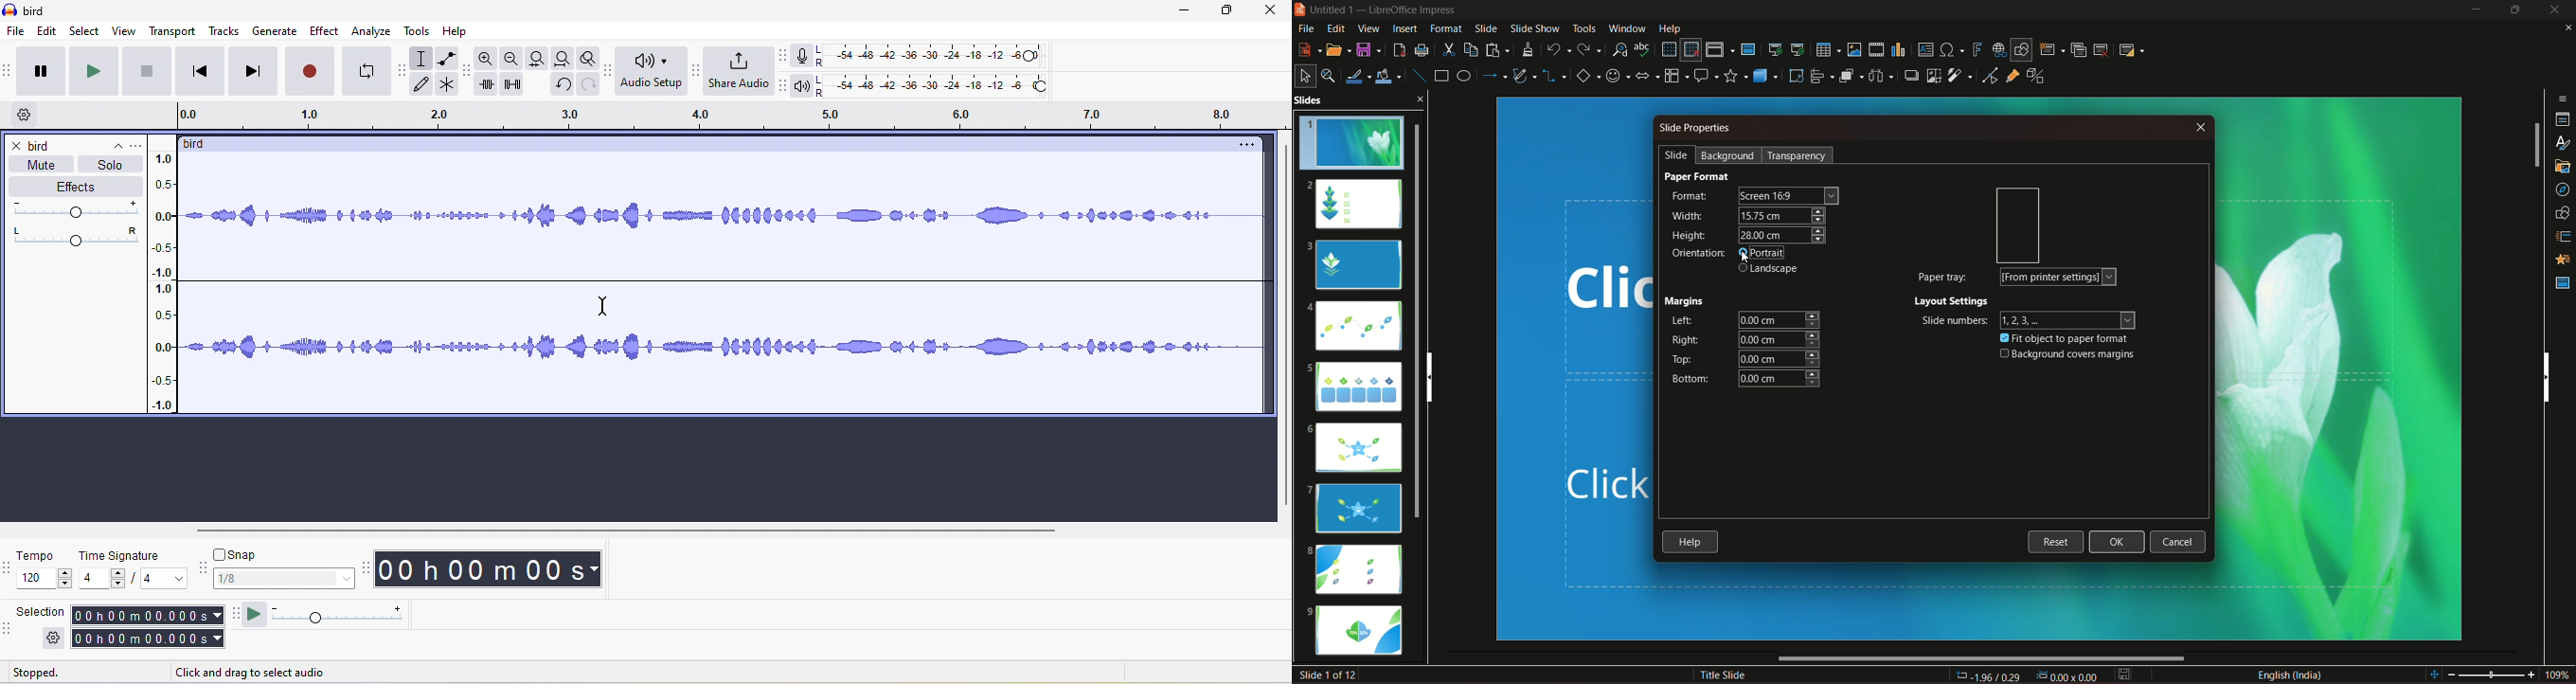 This screenshot has width=2576, height=700. What do you see at coordinates (1826, 48) in the screenshot?
I see `table` at bounding box center [1826, 48].